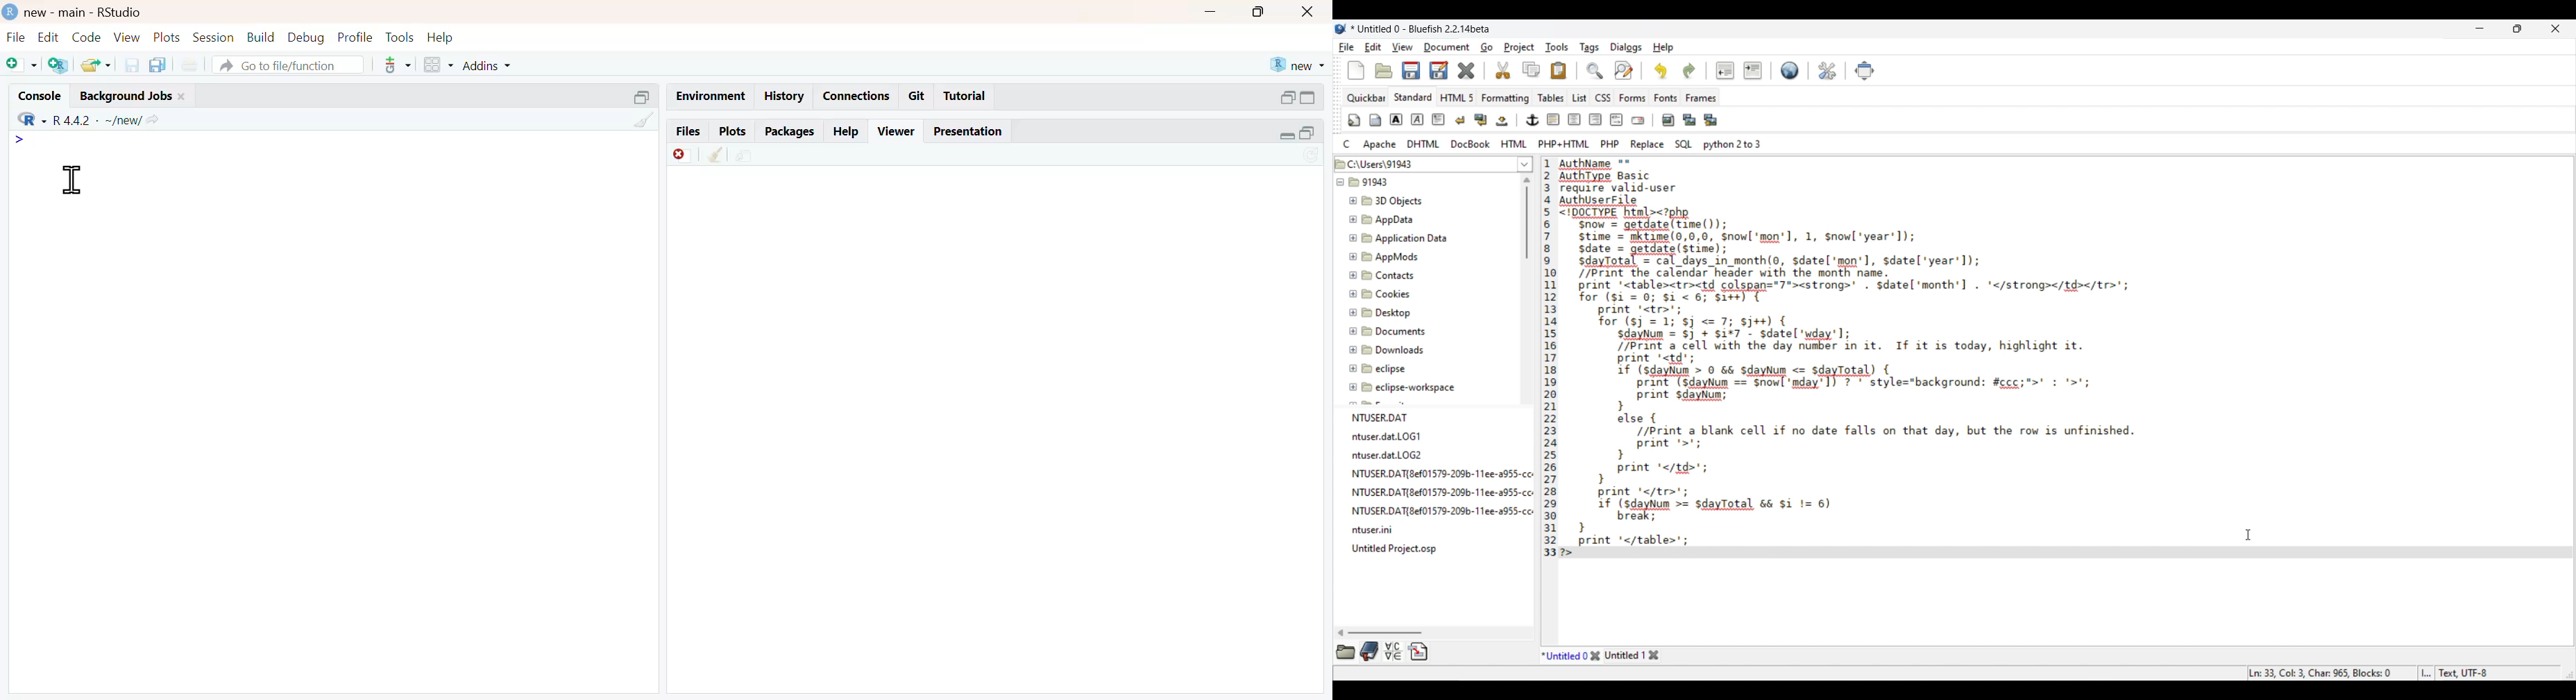  Describe the element at coordinates (1666, 98) in the screenshot. I see `Fonts` at that location.